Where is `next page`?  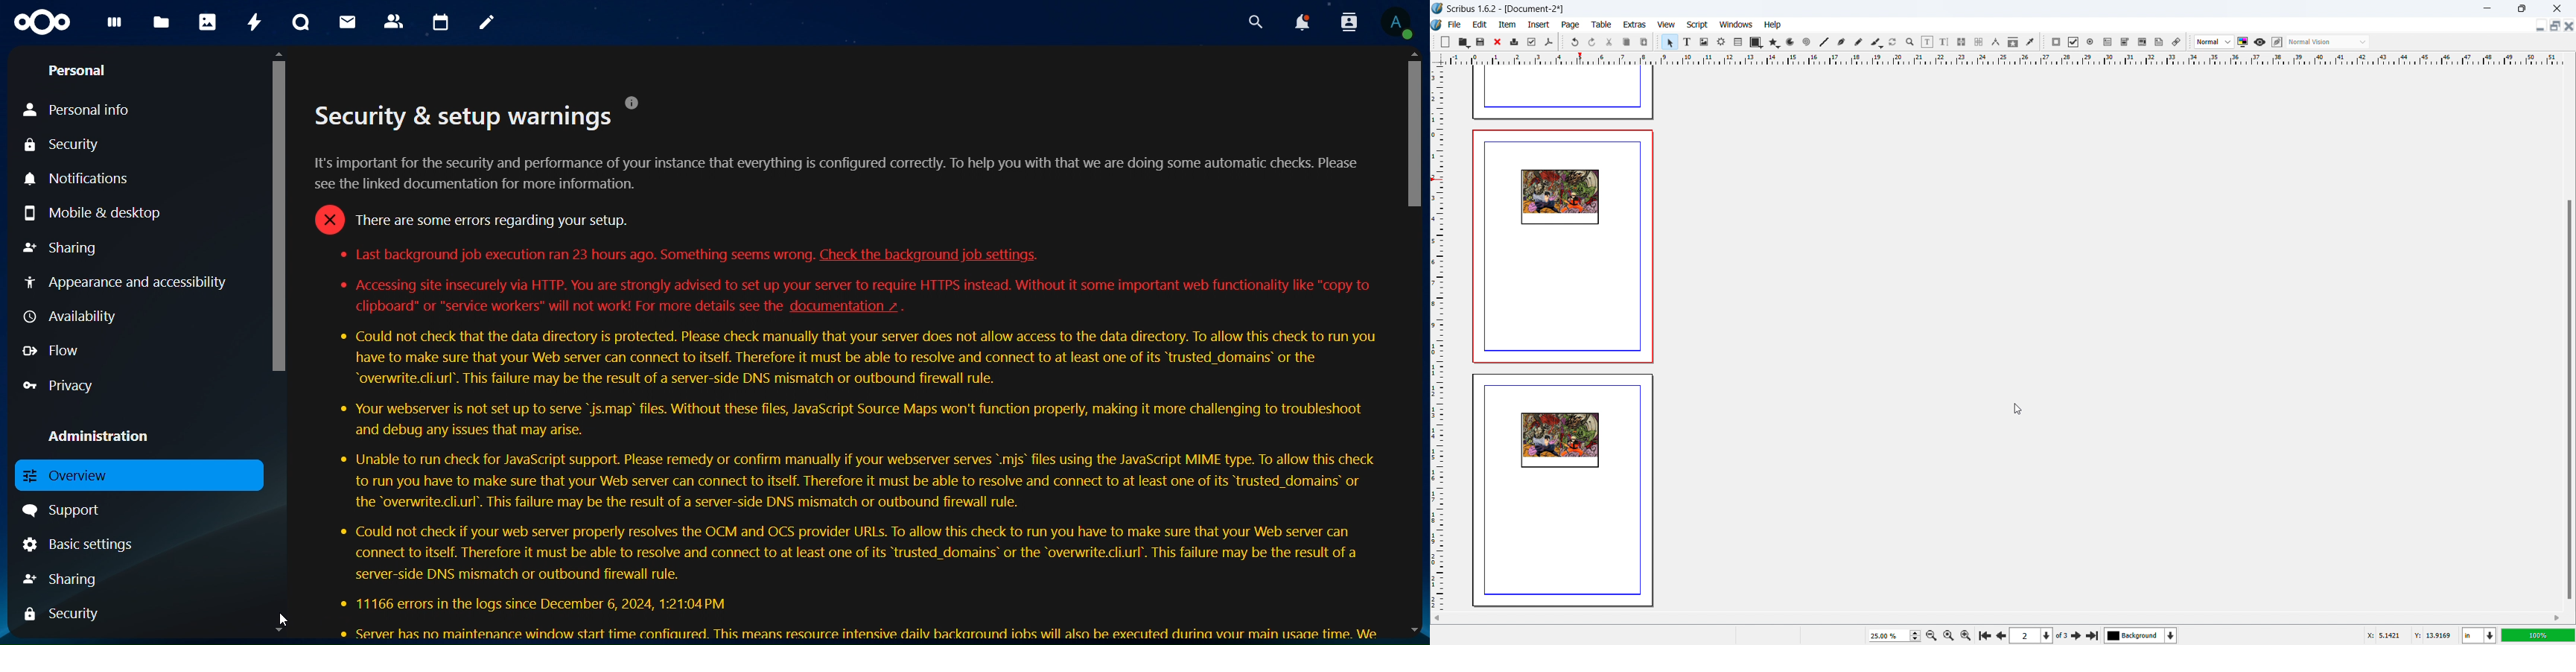
next page is located at coordinates (2000, 634).